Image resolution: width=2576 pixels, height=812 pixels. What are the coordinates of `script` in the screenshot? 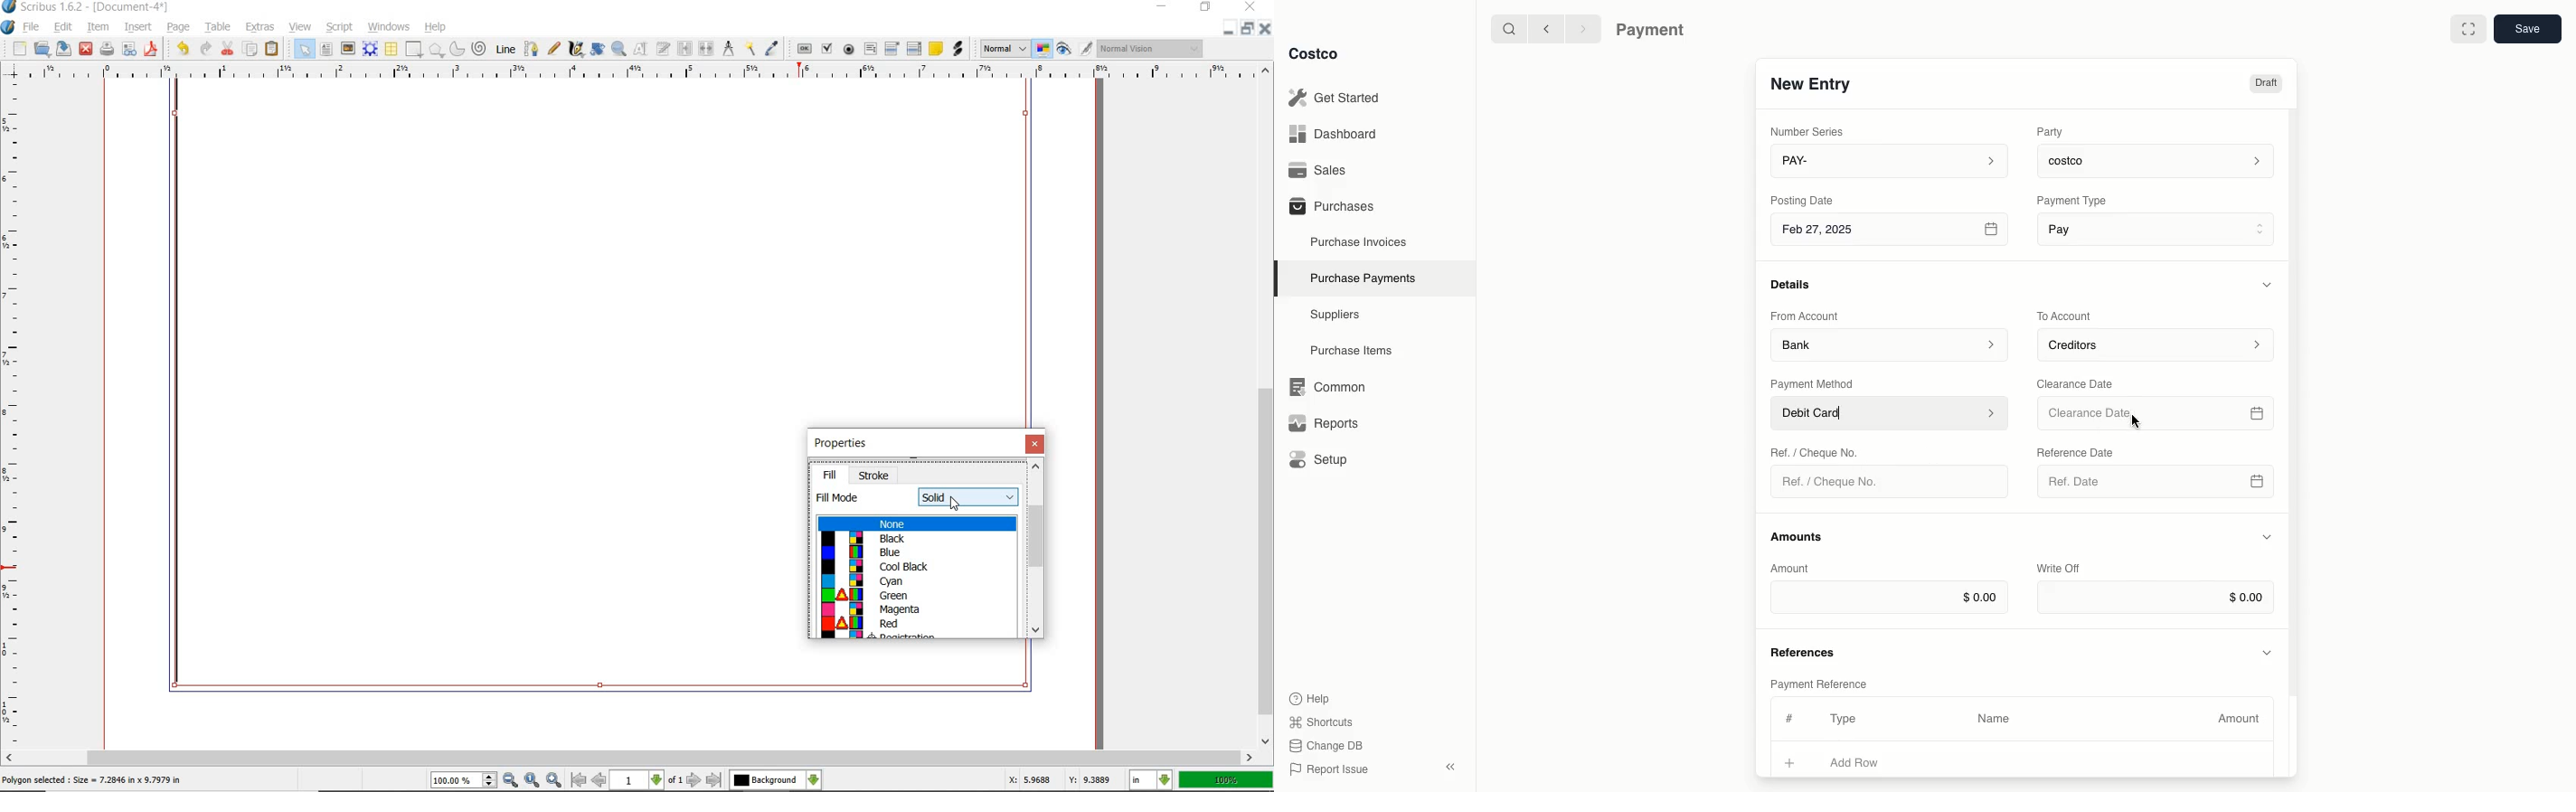 It's located at (341, 27).